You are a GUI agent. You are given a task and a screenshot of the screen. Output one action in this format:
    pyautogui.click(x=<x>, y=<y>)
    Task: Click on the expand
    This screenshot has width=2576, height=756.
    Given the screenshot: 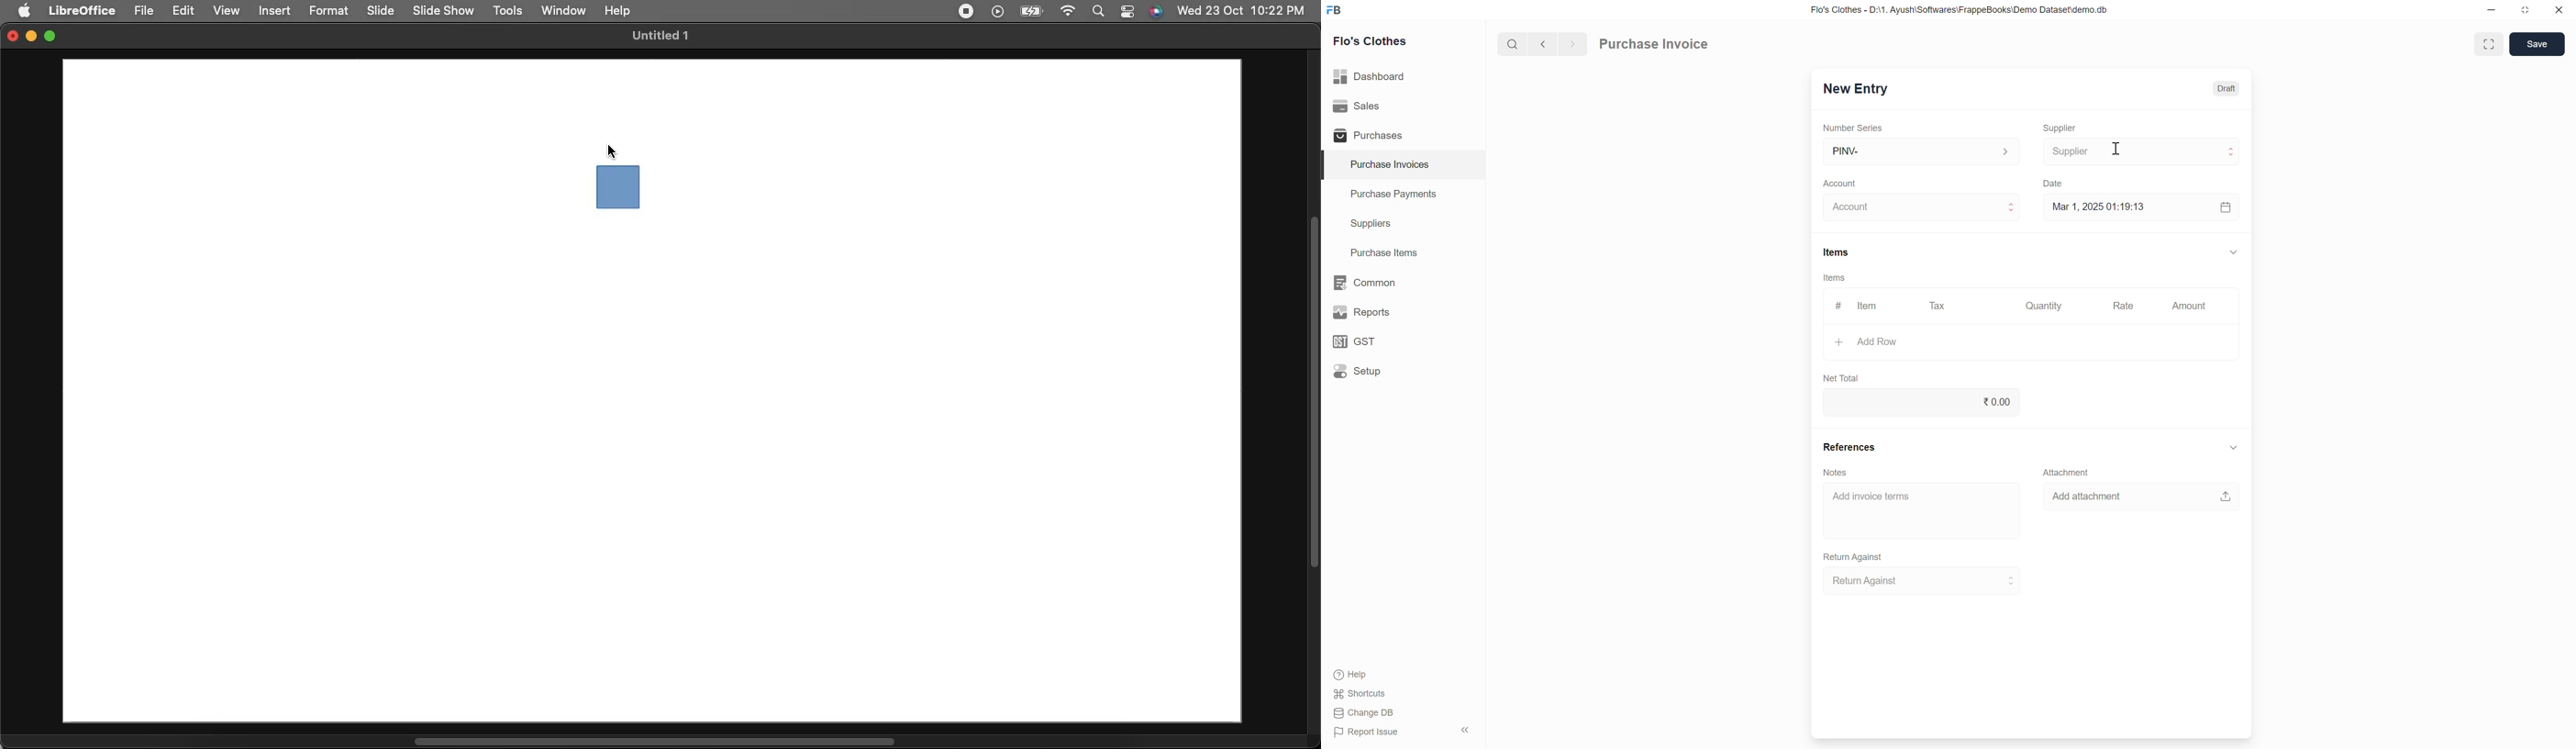 What is the action you would take?
    pyautogui.click(x=2234, y=251)
    